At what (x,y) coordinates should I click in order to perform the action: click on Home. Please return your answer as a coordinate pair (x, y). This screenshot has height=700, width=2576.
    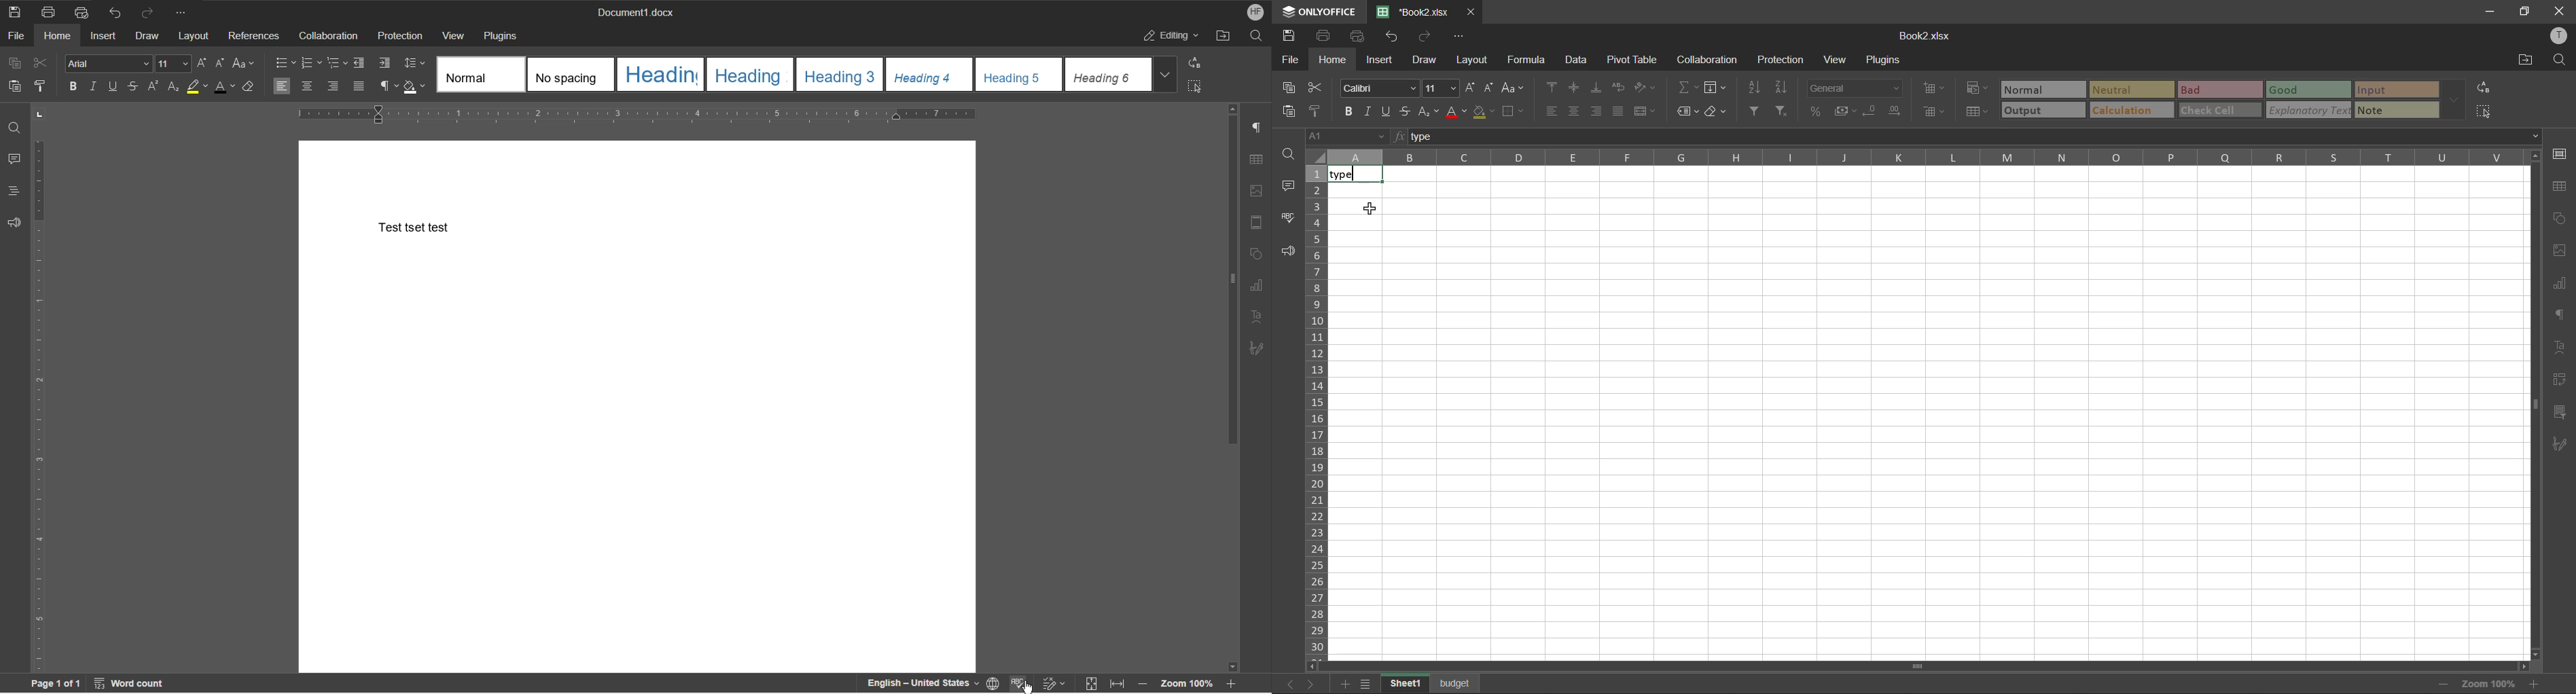
    Looking at the image, I should click on (60, 35).